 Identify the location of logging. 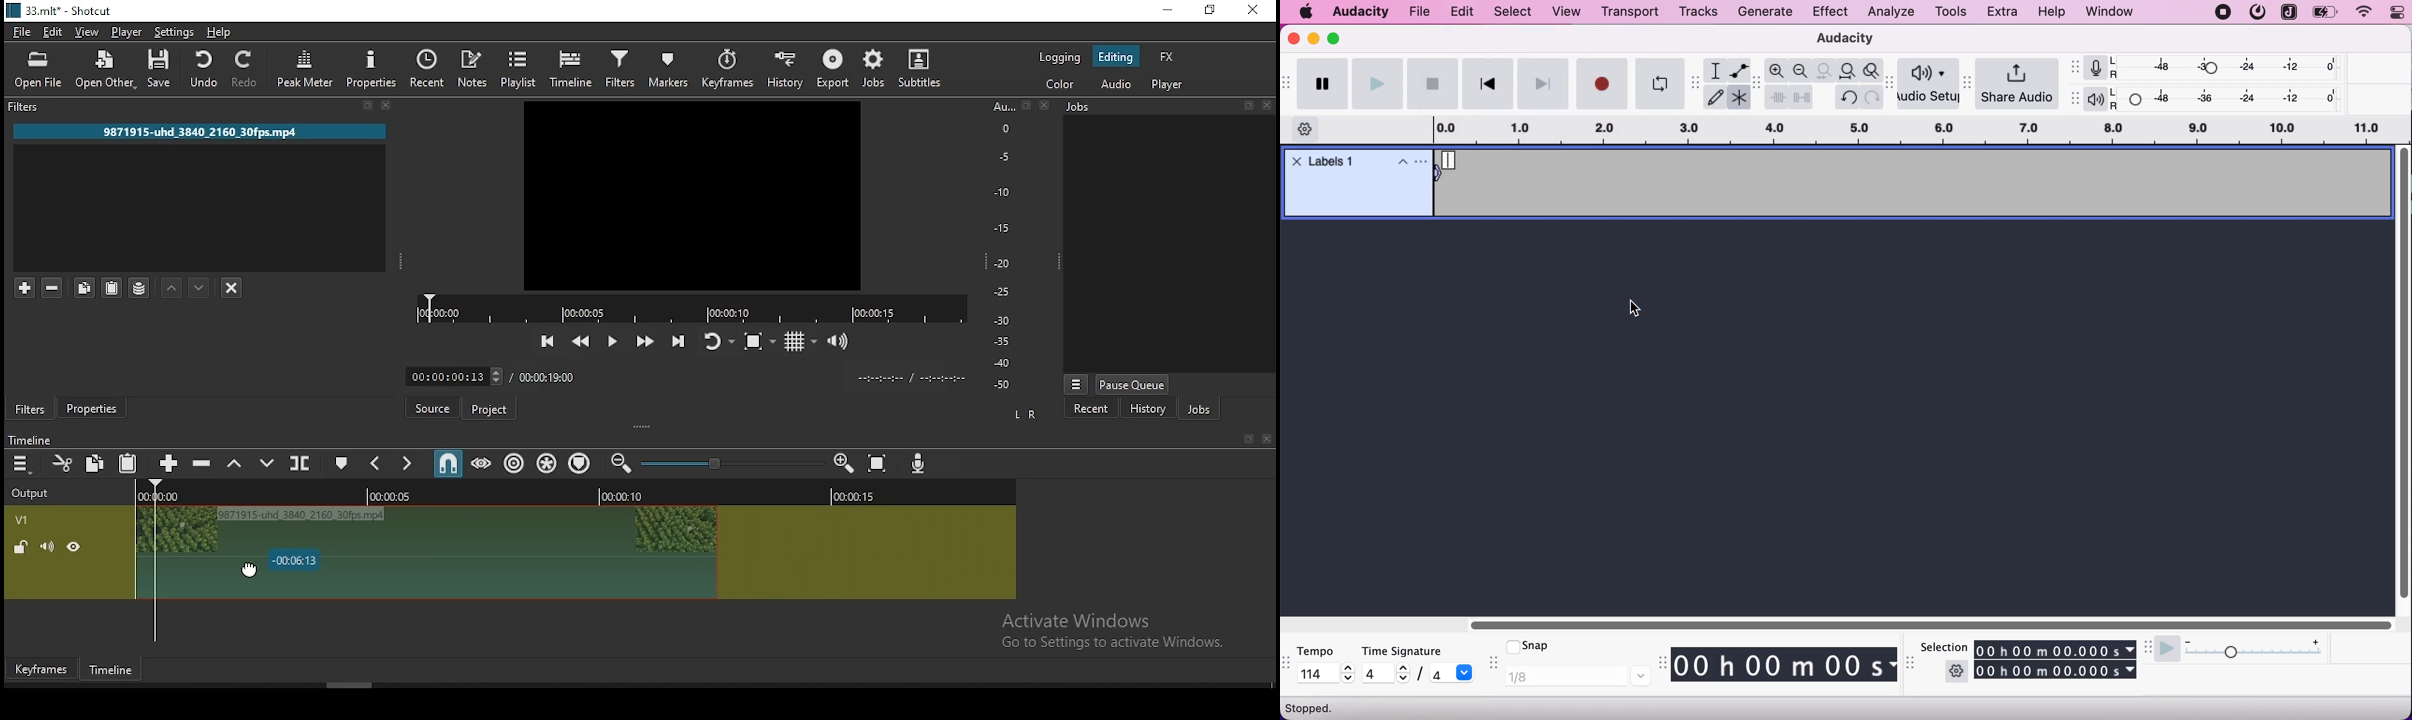
(1062, 59).